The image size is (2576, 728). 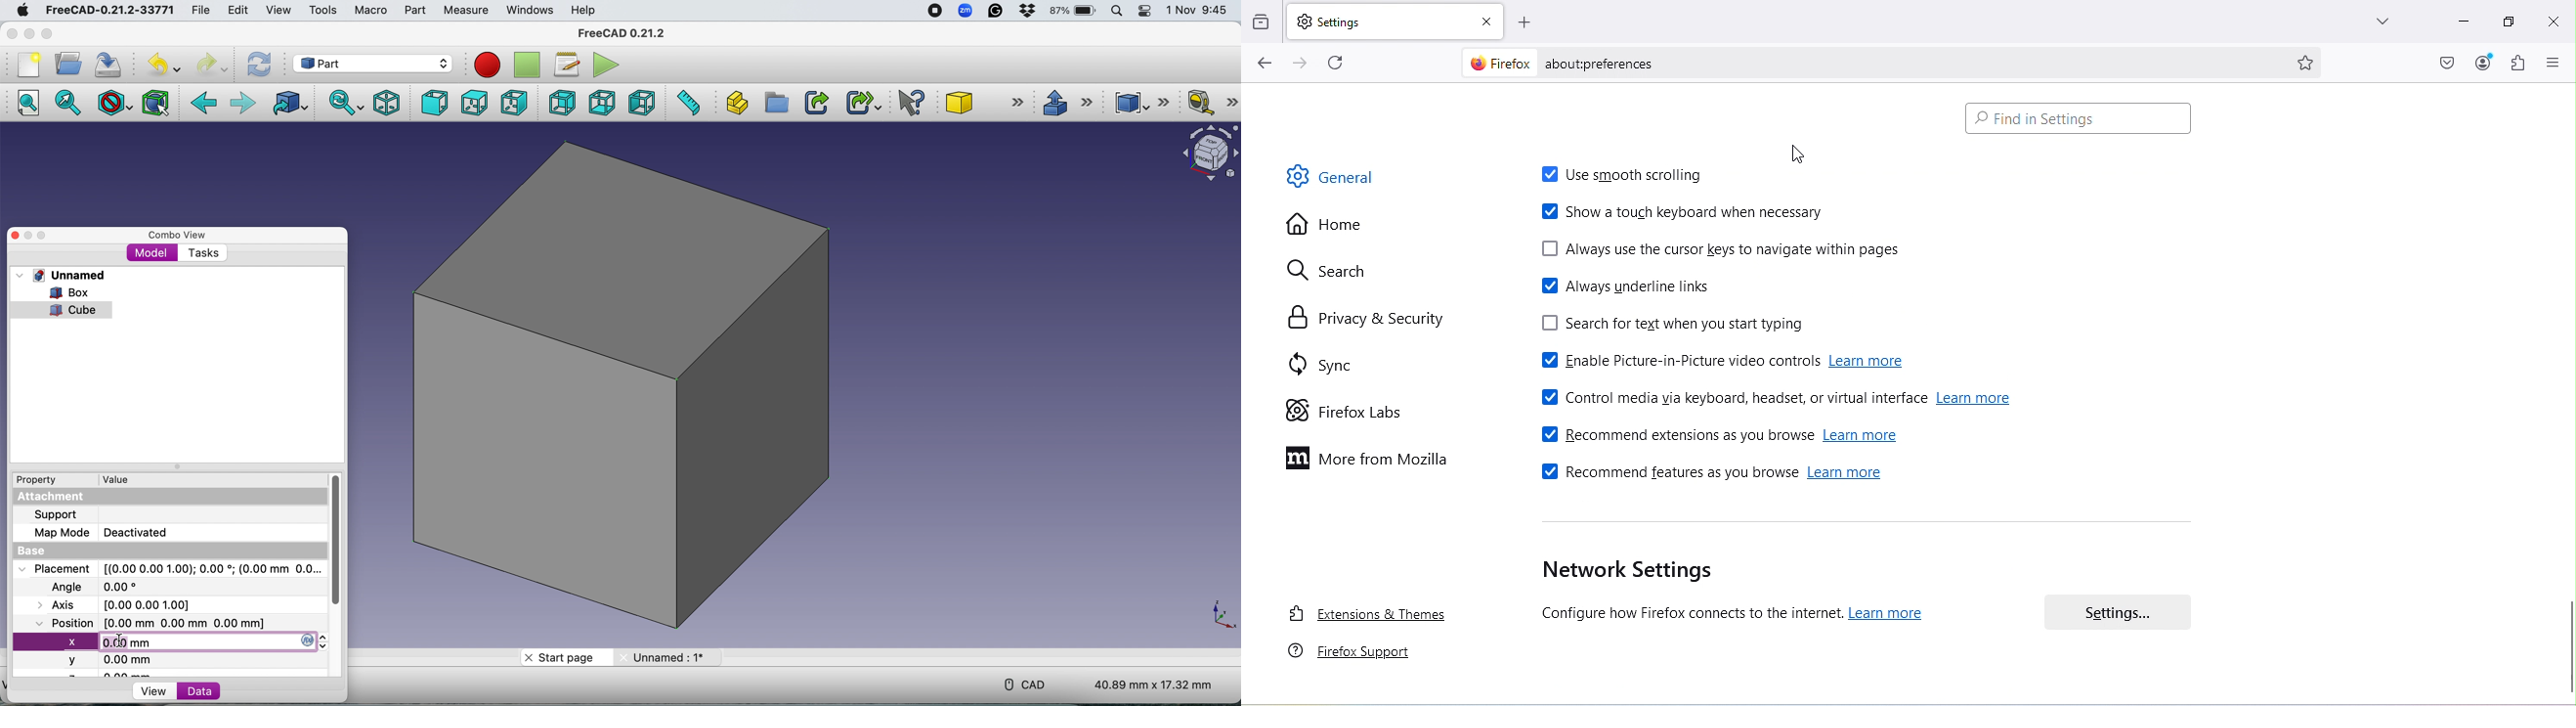 I want to click on Placement, so click(x=173, y=569).